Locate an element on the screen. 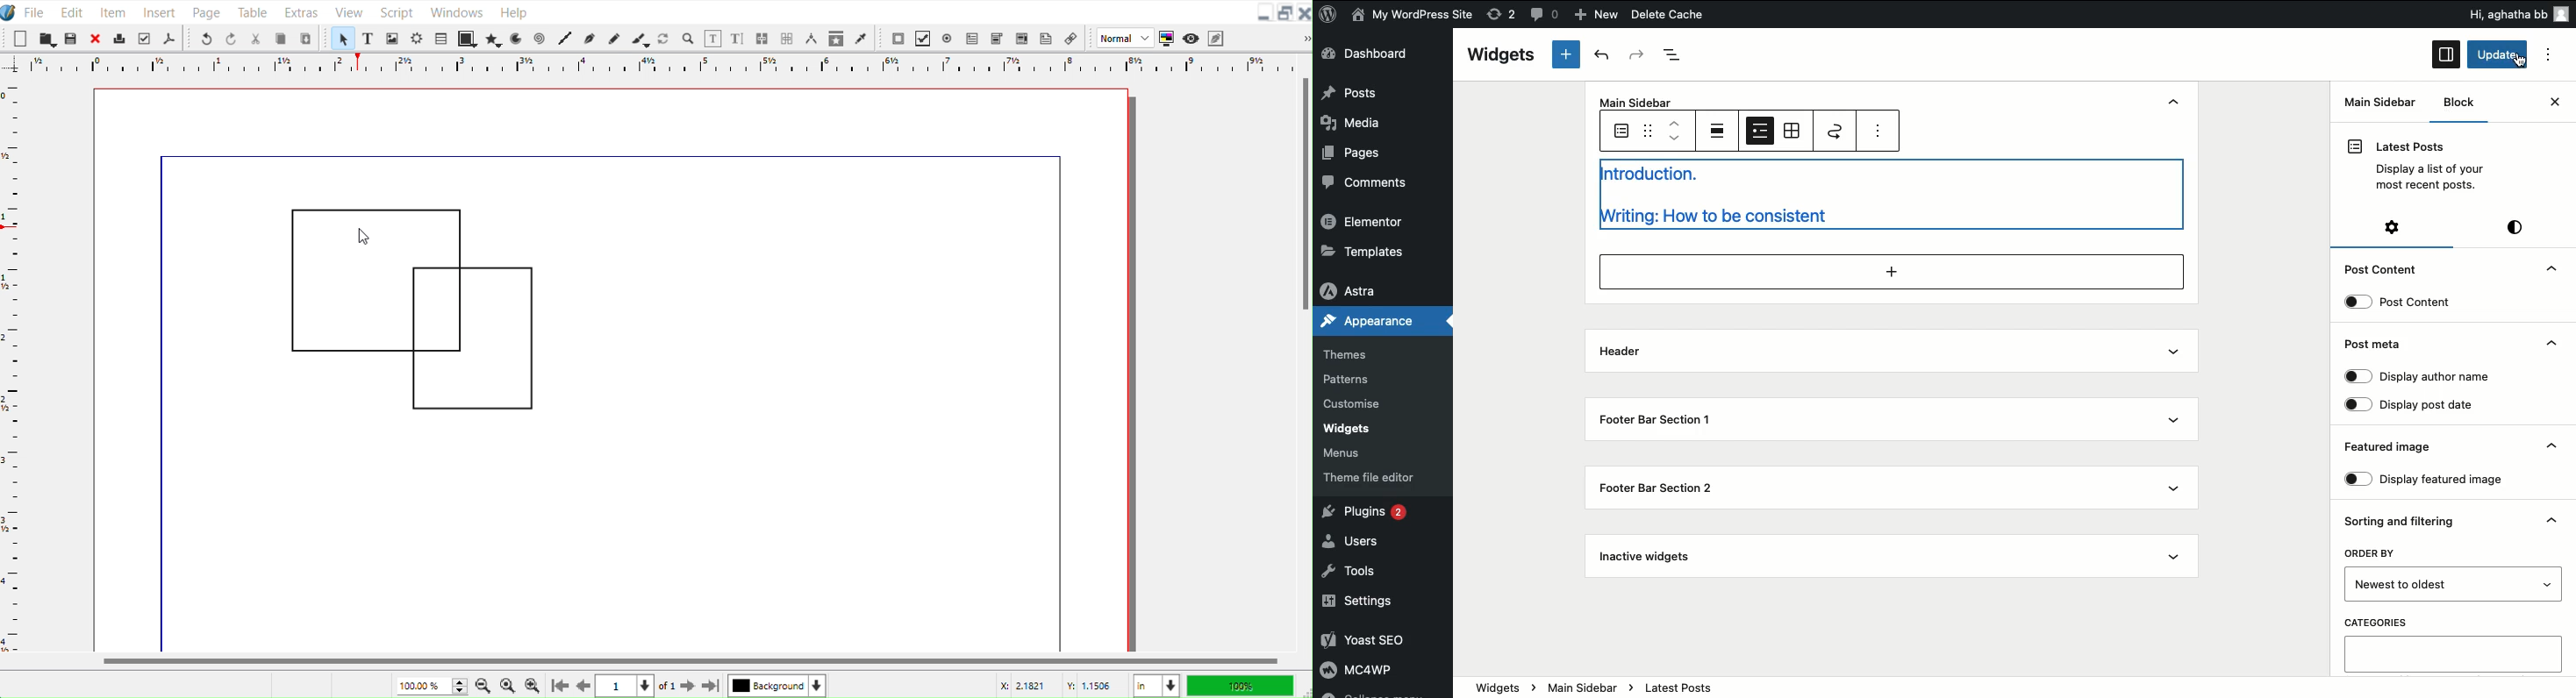 The image size is (2576, 700). Calligraphic line is located at coordinates (640, 39).